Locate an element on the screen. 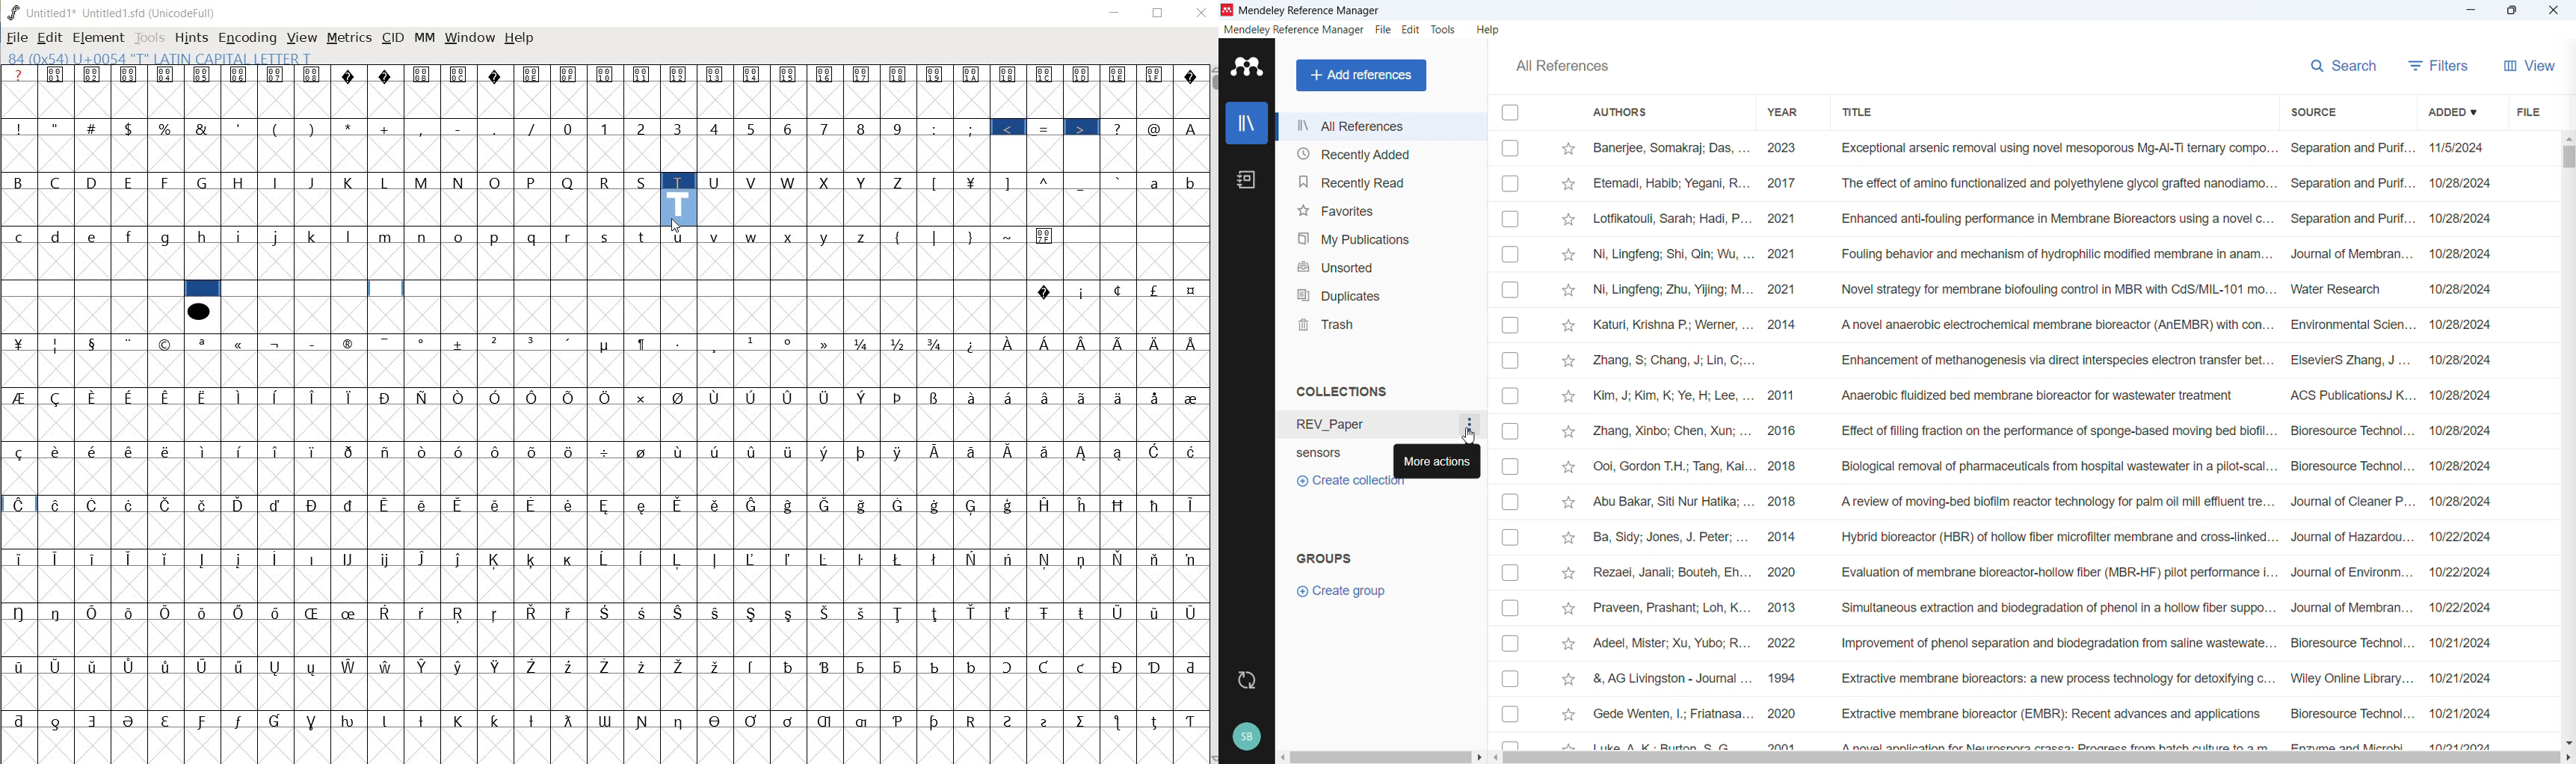 Image resolution: width=2576 pixels, height=784 pixels. Star mark respective publication is located at coordinates (1569, 149).